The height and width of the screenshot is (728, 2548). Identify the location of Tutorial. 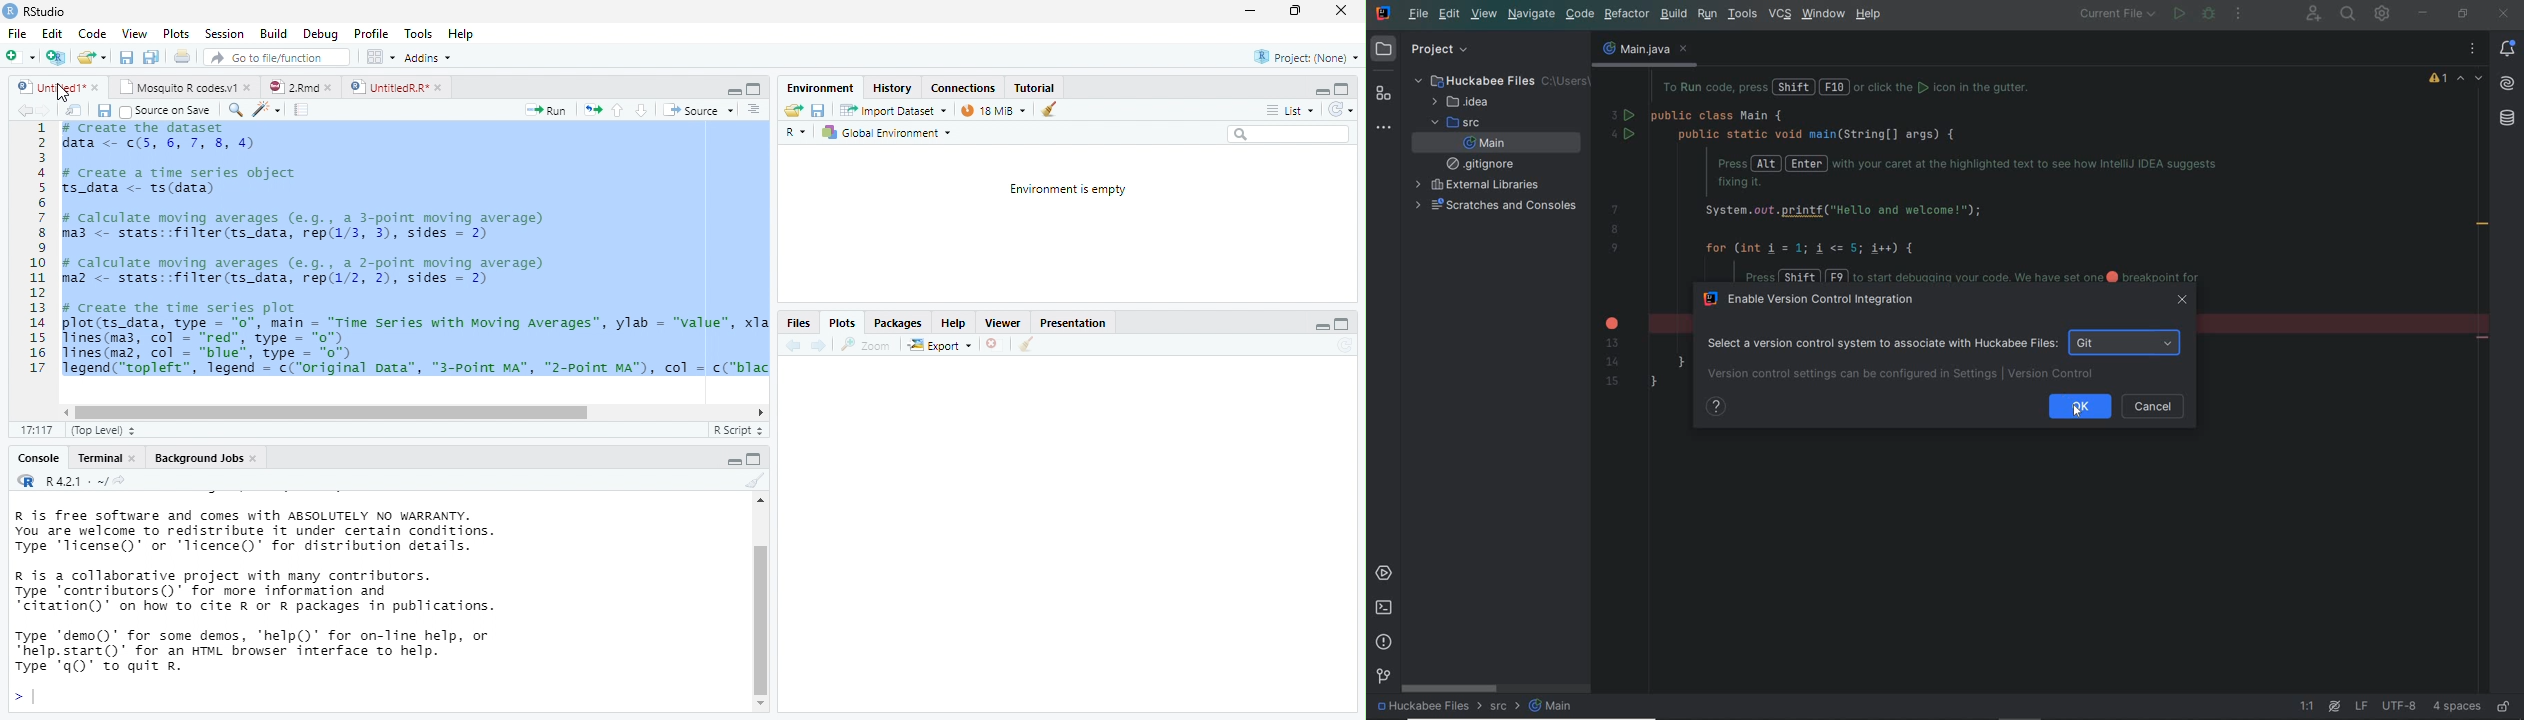
(1035, 87).